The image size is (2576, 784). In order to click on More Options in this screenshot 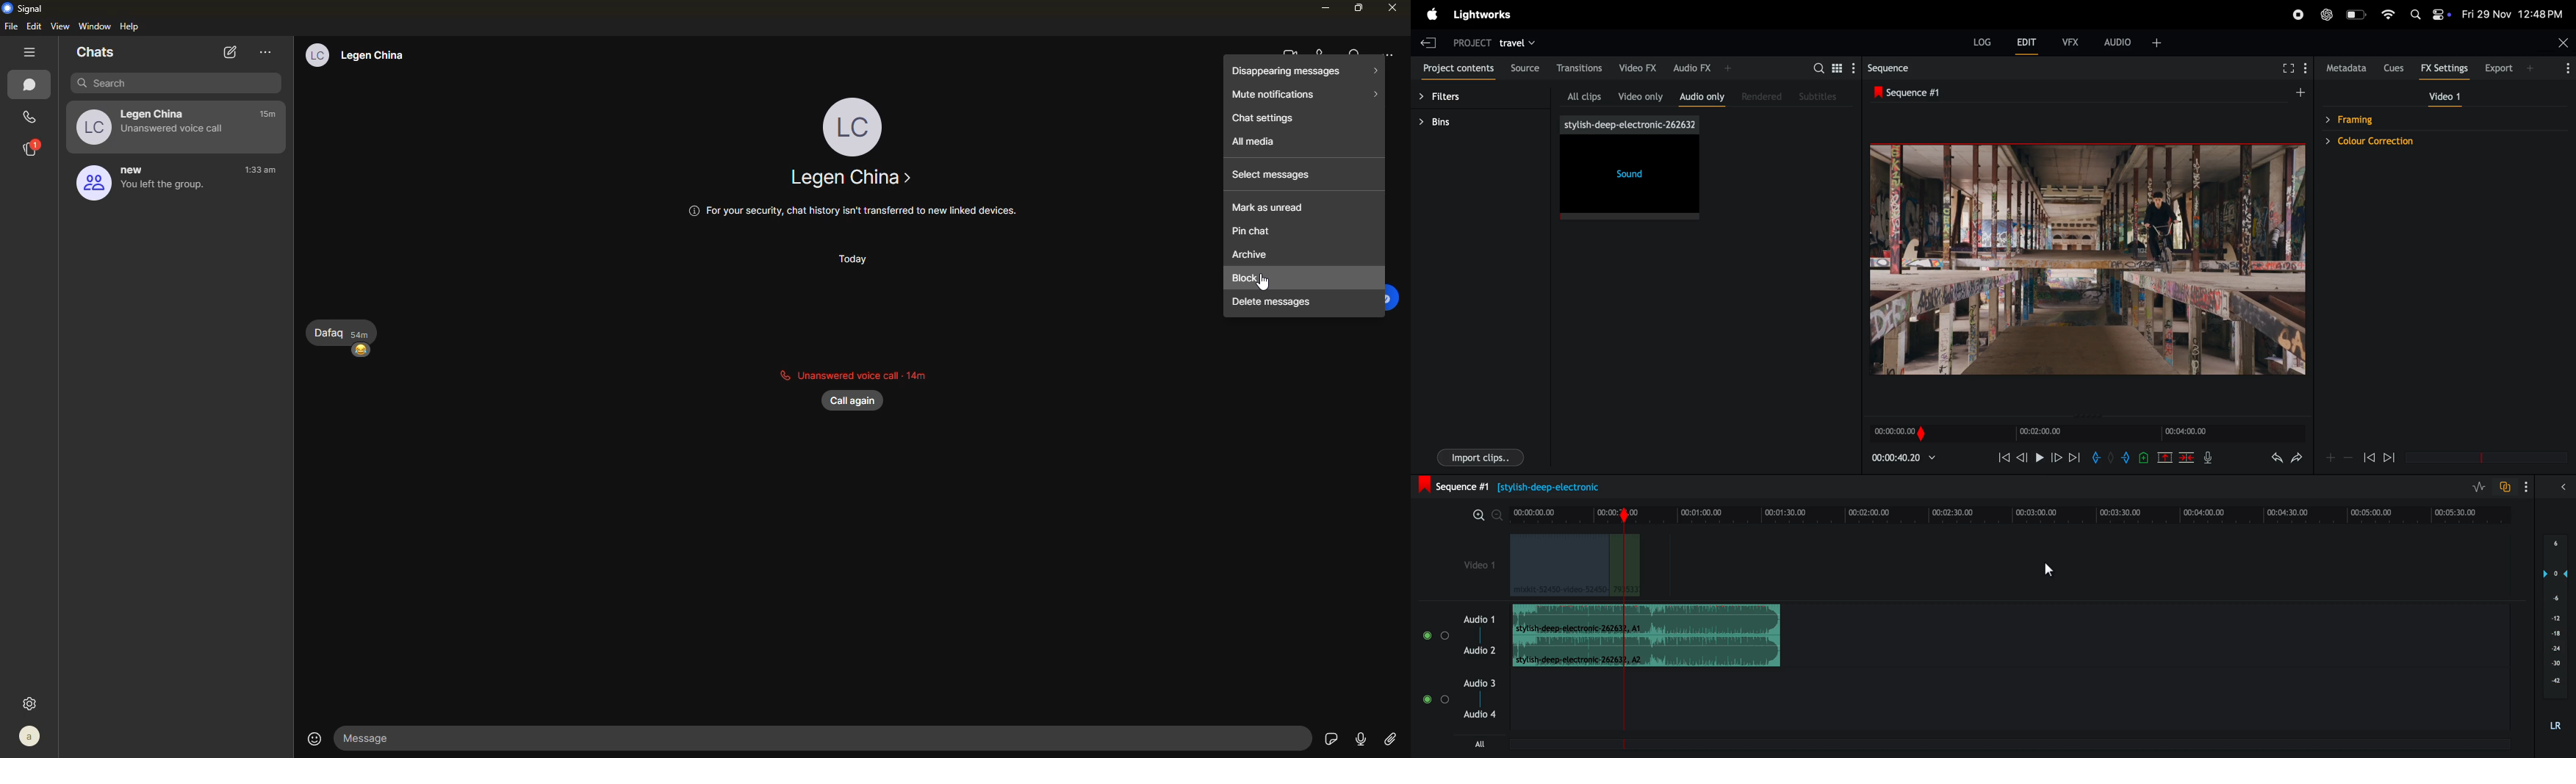, I will do `click(2529, 487)`.